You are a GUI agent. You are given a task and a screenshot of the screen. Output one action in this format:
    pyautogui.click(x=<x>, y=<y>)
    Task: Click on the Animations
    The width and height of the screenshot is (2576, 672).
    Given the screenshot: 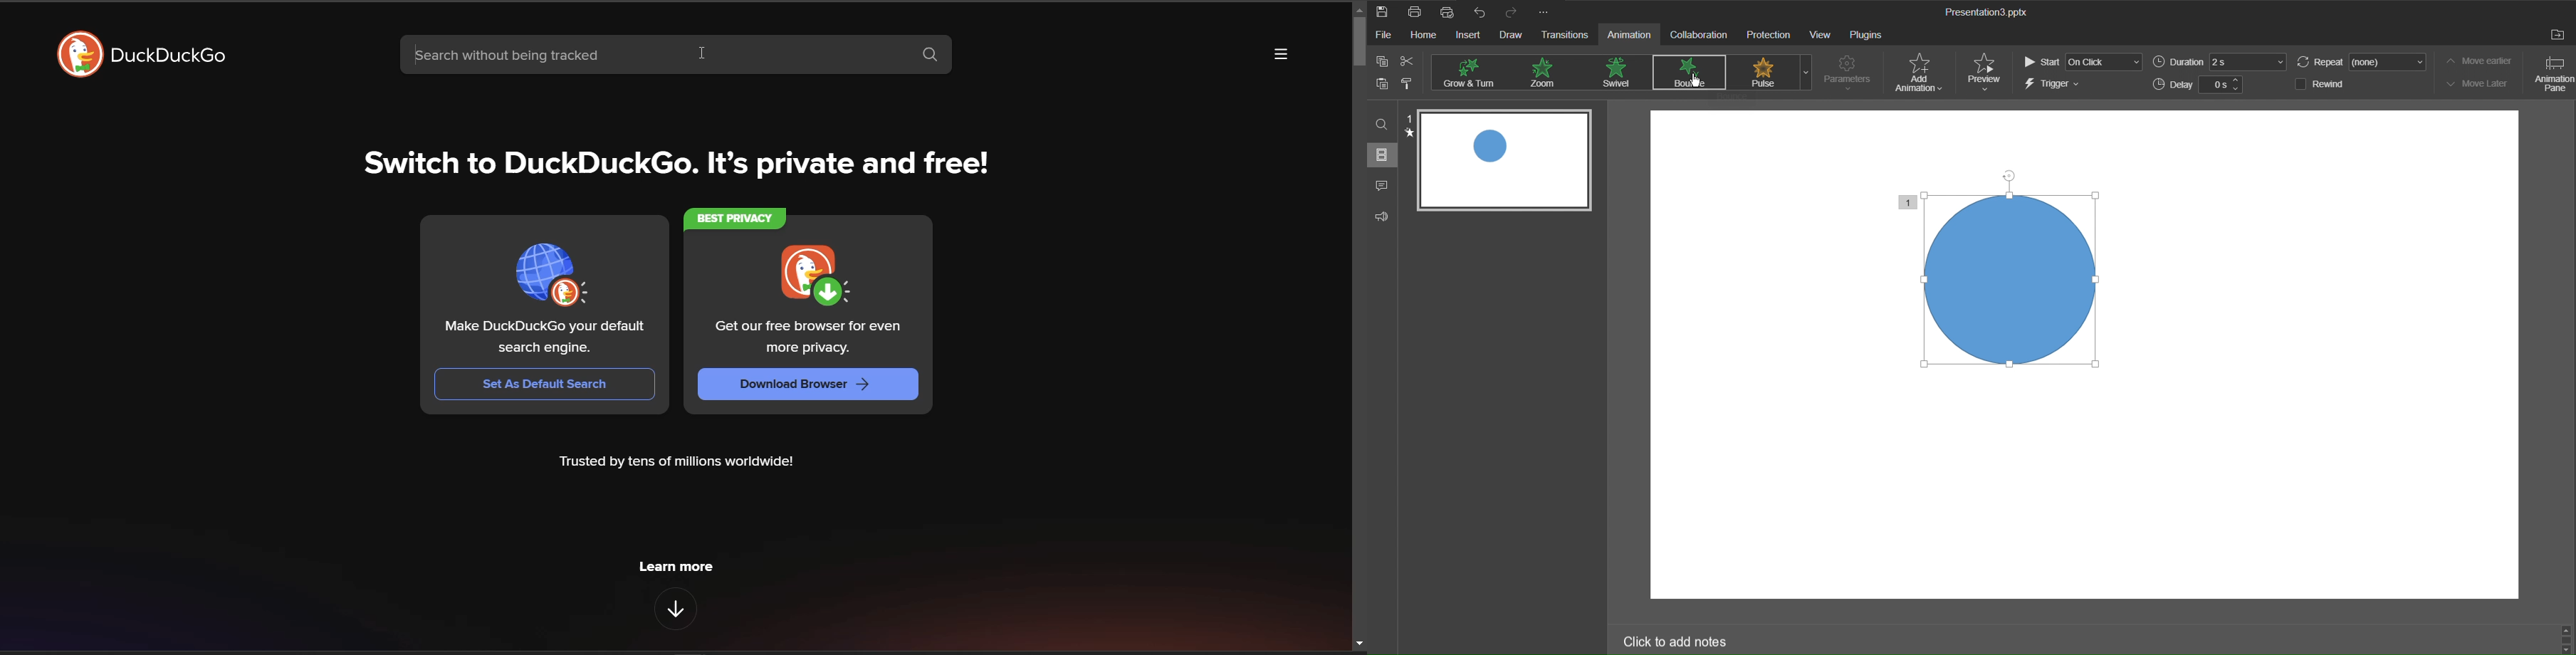 What is the action you would take?
    pyautogui.click(x=1618, y=72)
    